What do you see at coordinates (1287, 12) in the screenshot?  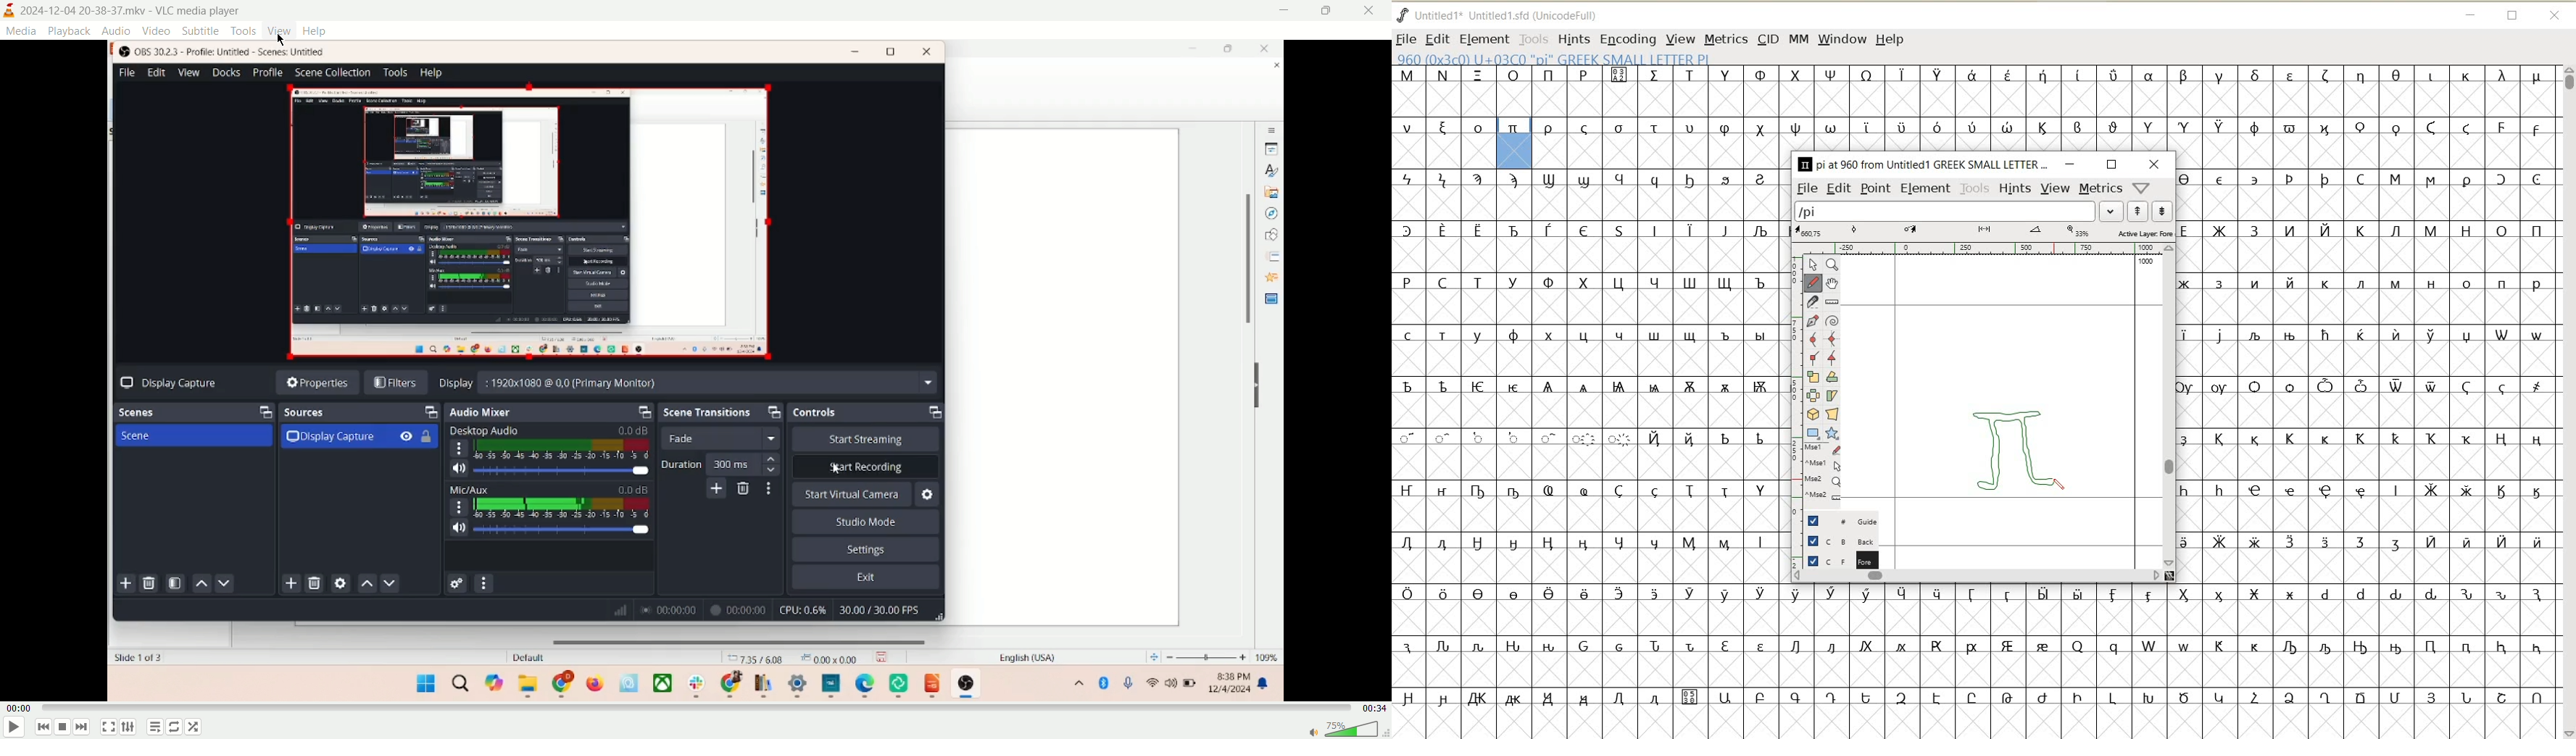 I see `minimize` at bounding box center [1287, 12].